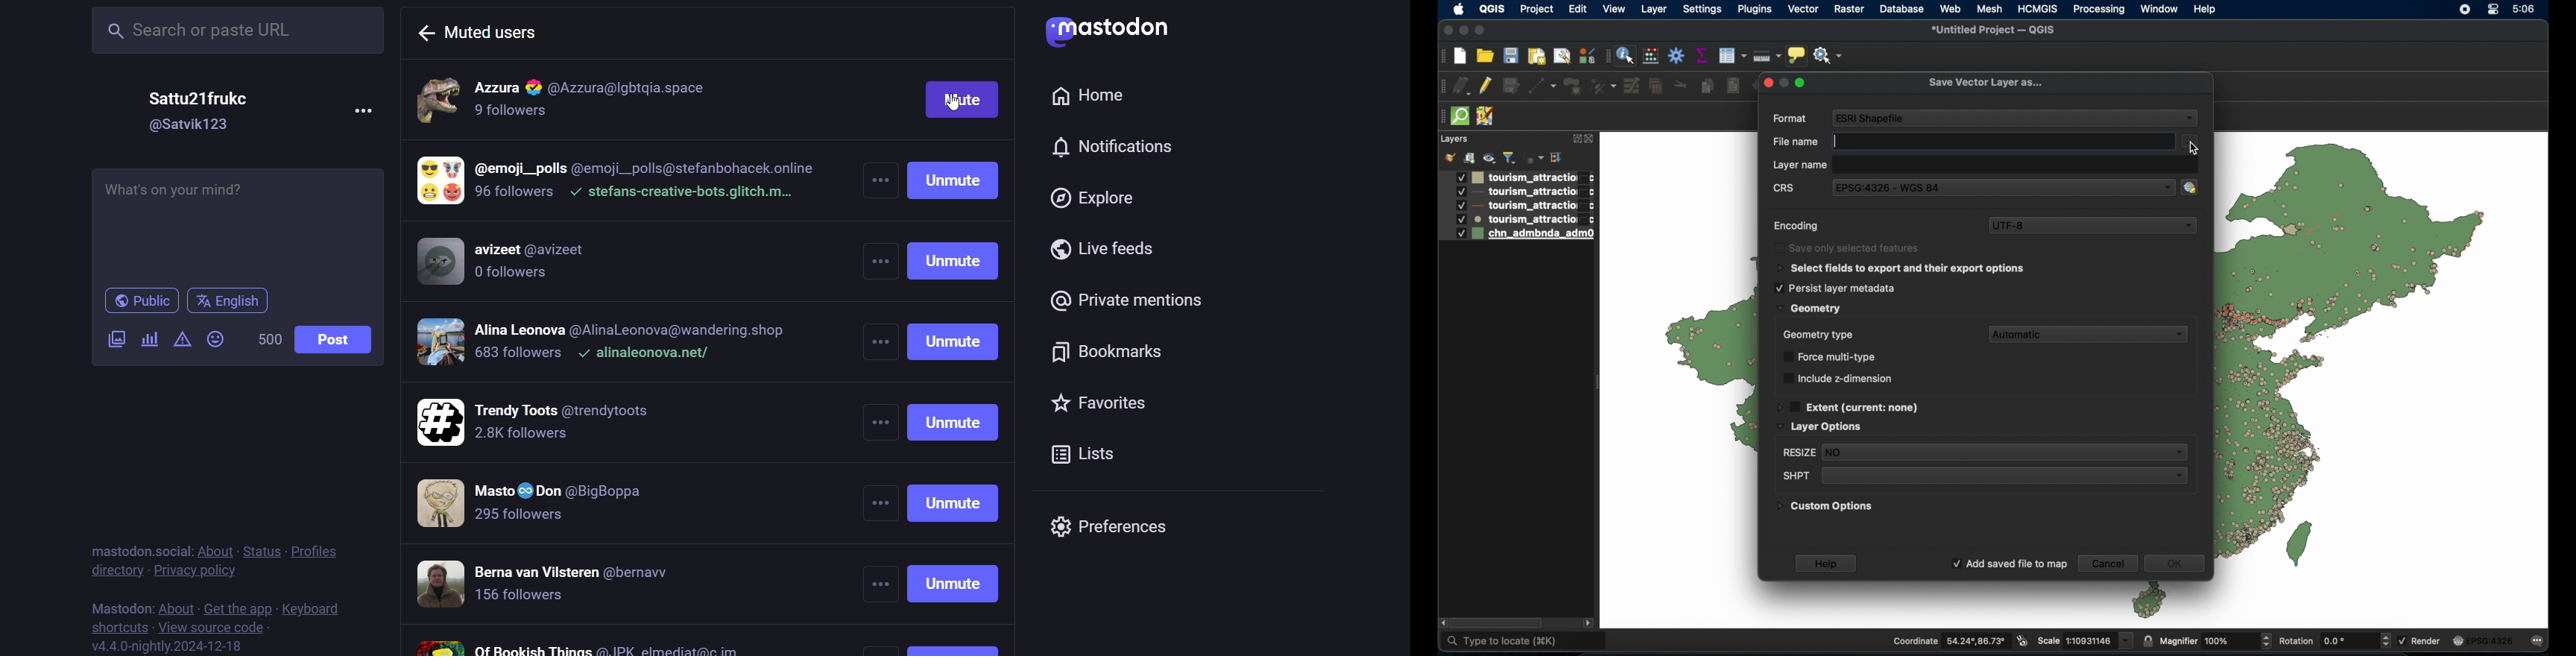  Describe the element at coordinates (1654, 11) in the screenshot. I see `layer` at that location.